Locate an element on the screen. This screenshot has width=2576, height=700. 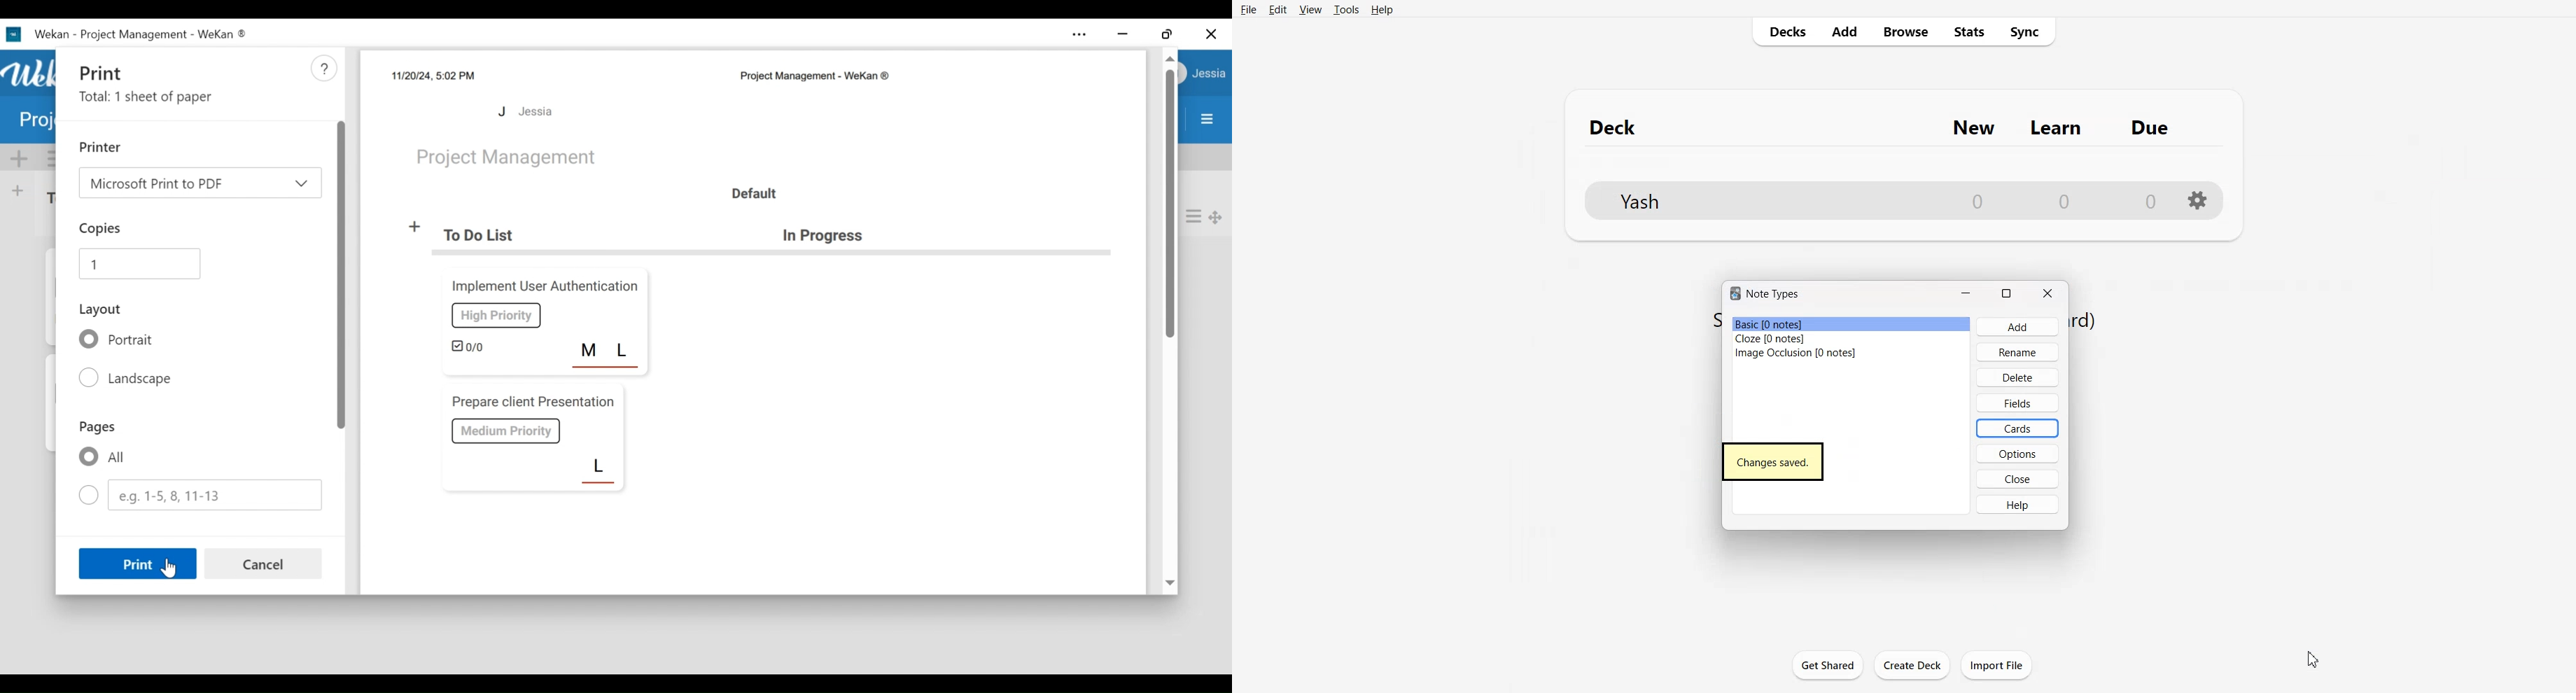
Due is located at coordinates (2150, 127).